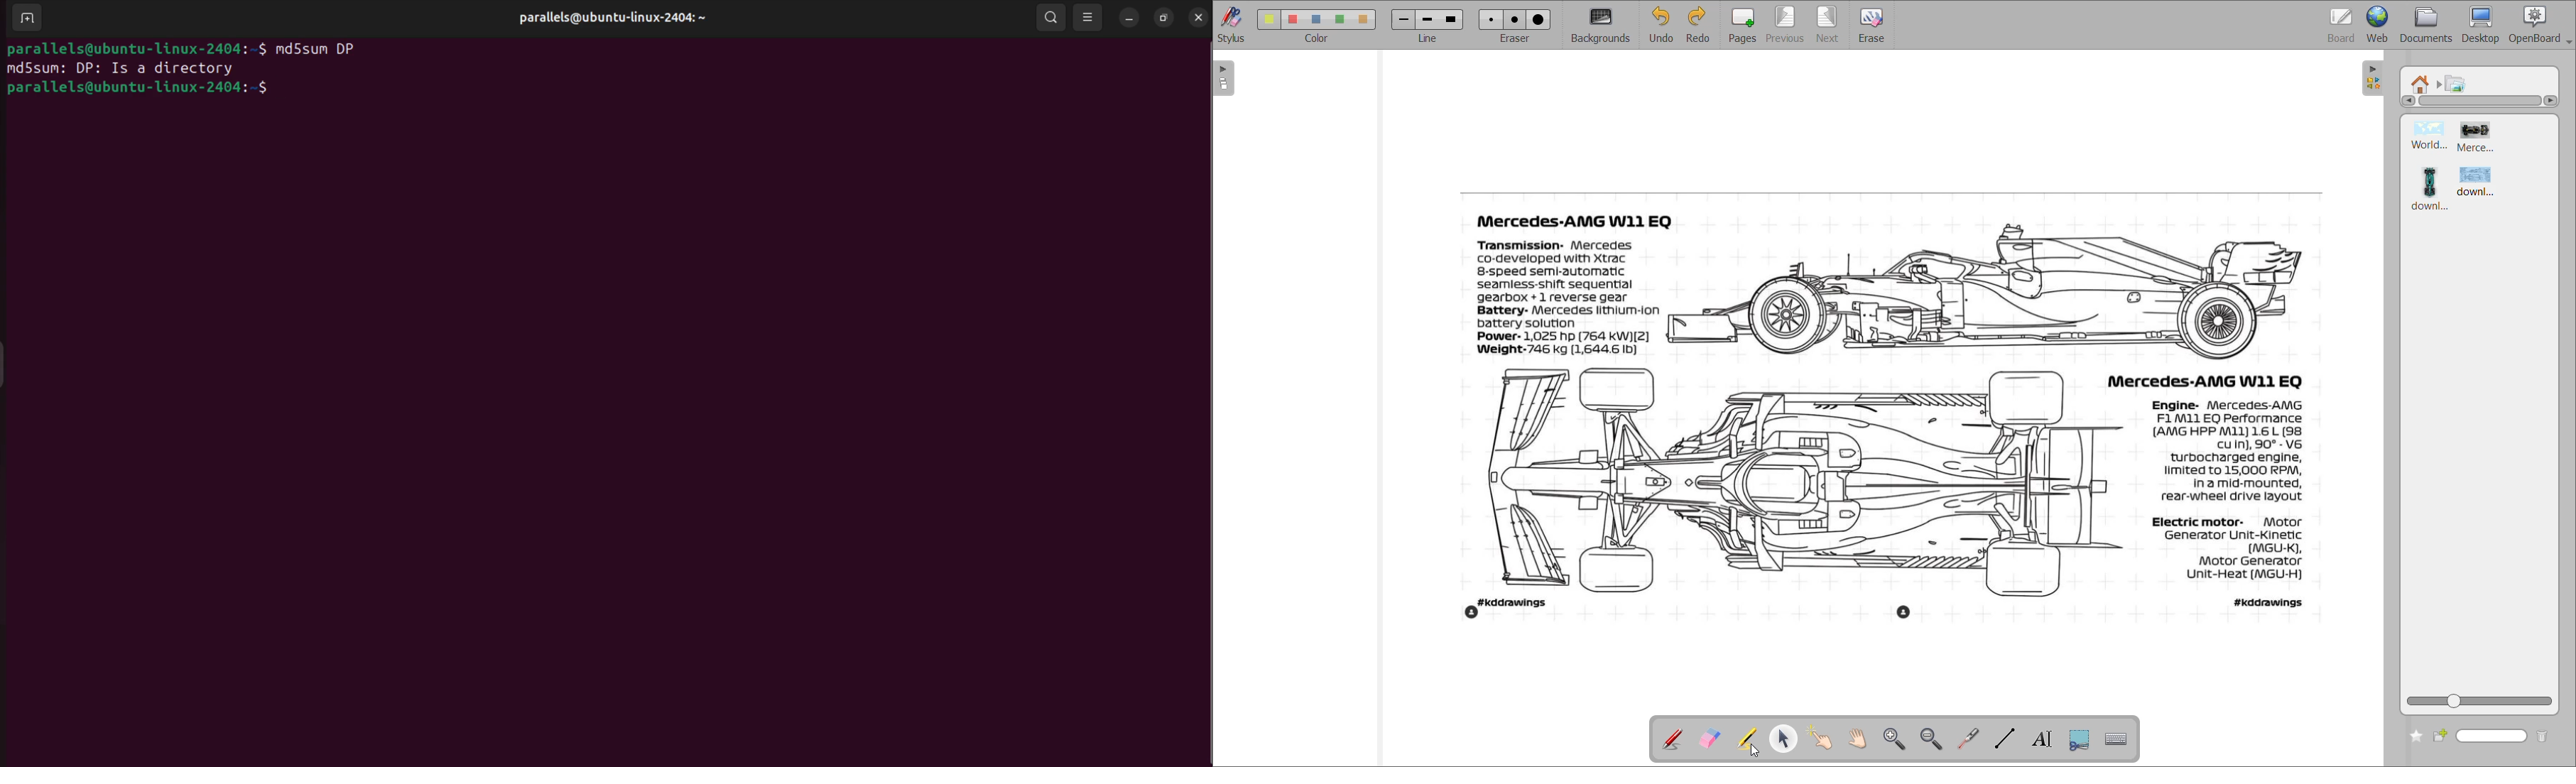  Describe the element at coordinates (134, 47) in the screenshot. I see `bash prompt` at that location.